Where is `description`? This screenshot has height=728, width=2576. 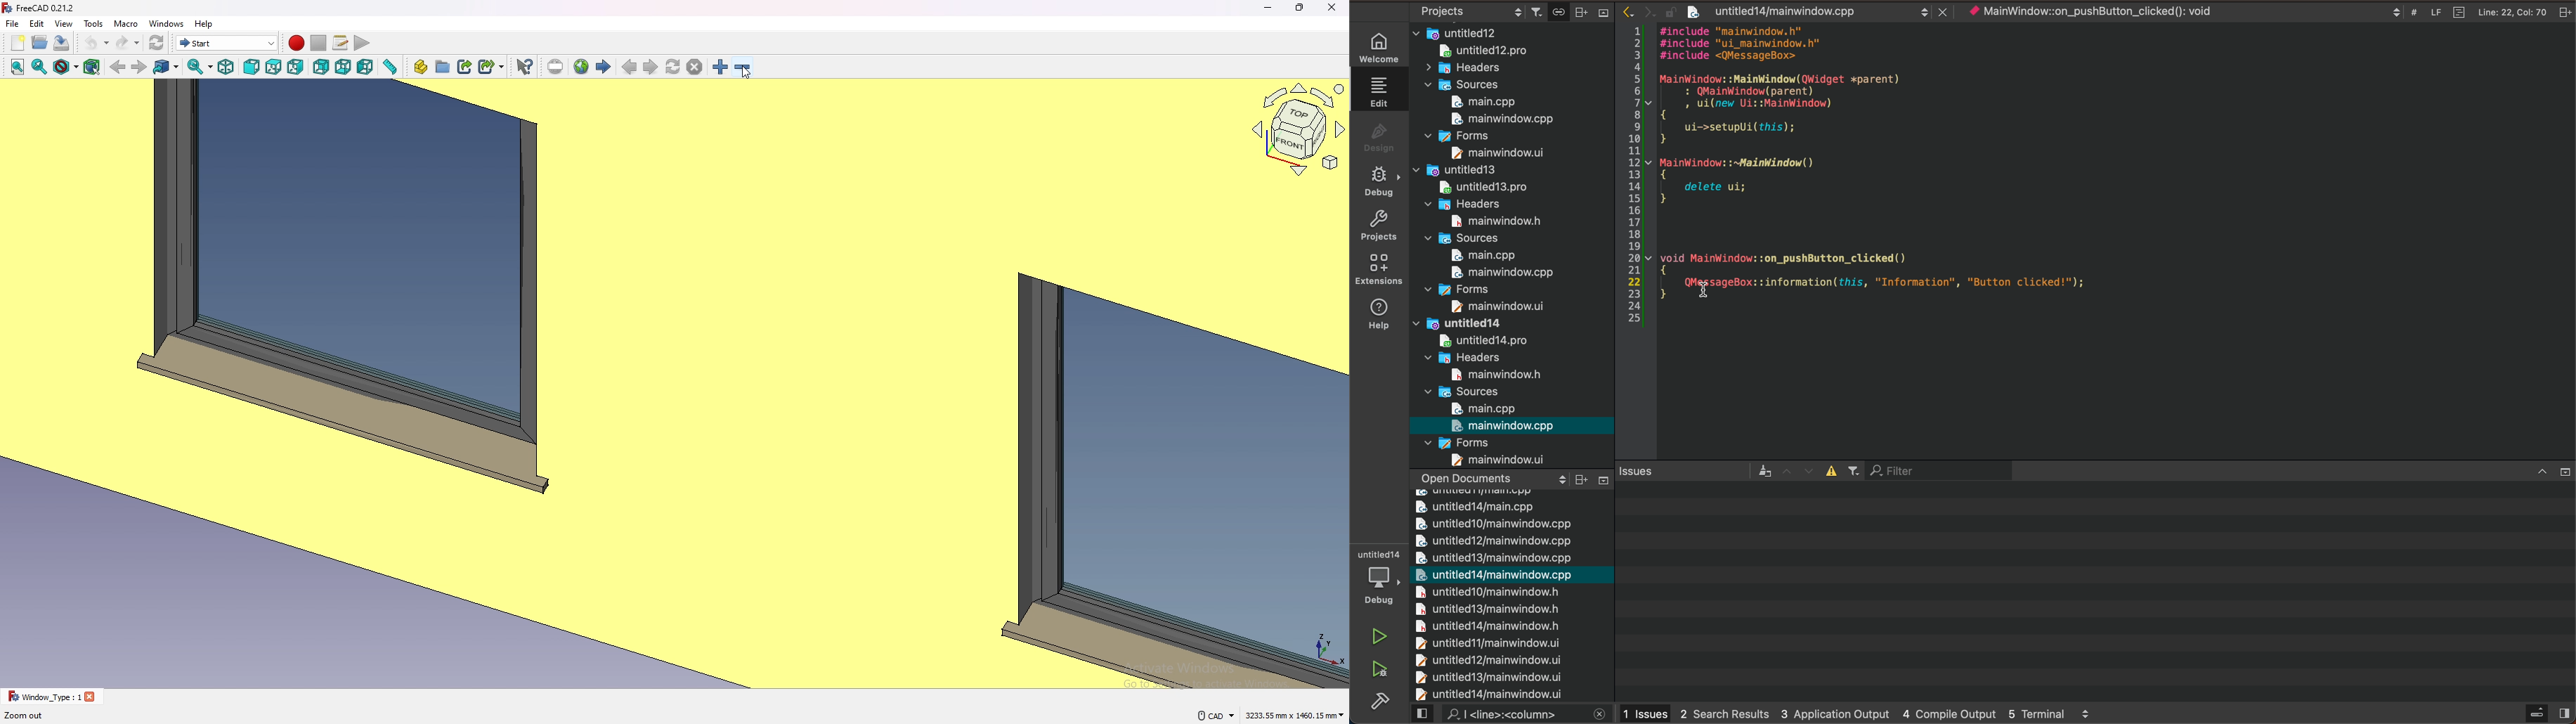 description is located at coordinates (25, 716).